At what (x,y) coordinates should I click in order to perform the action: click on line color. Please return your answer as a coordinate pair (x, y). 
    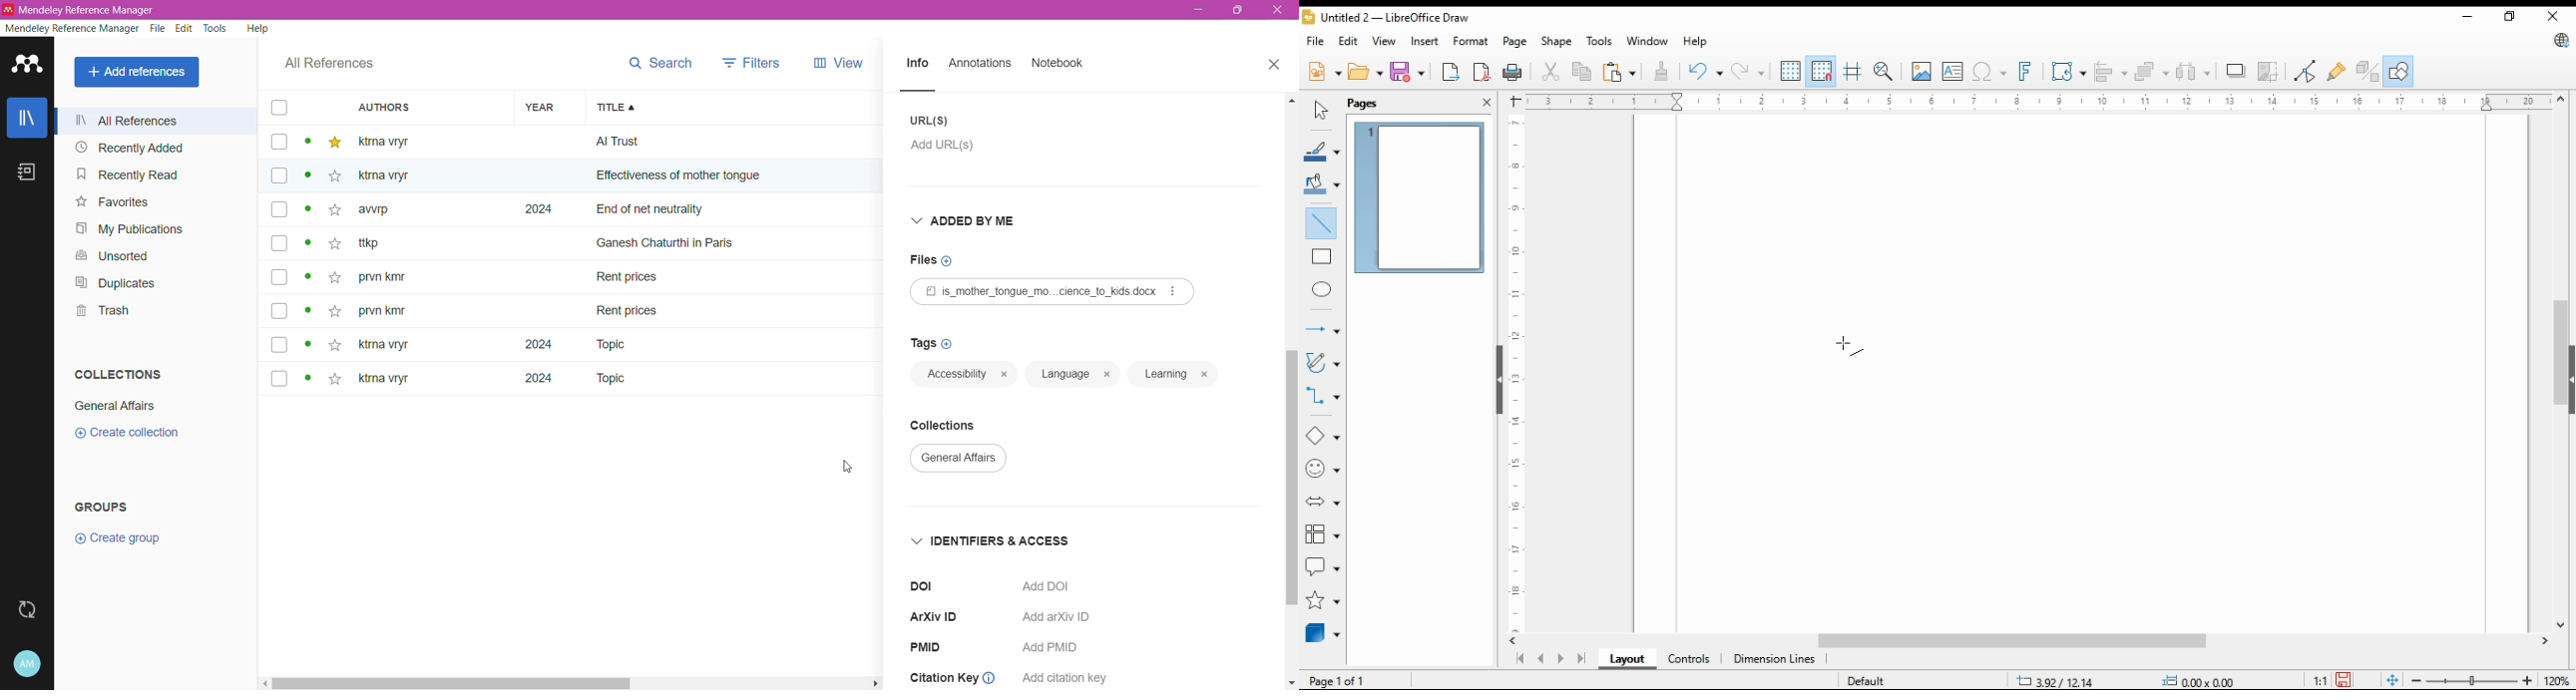
    Looking at the image, I should click on (1322, 150).